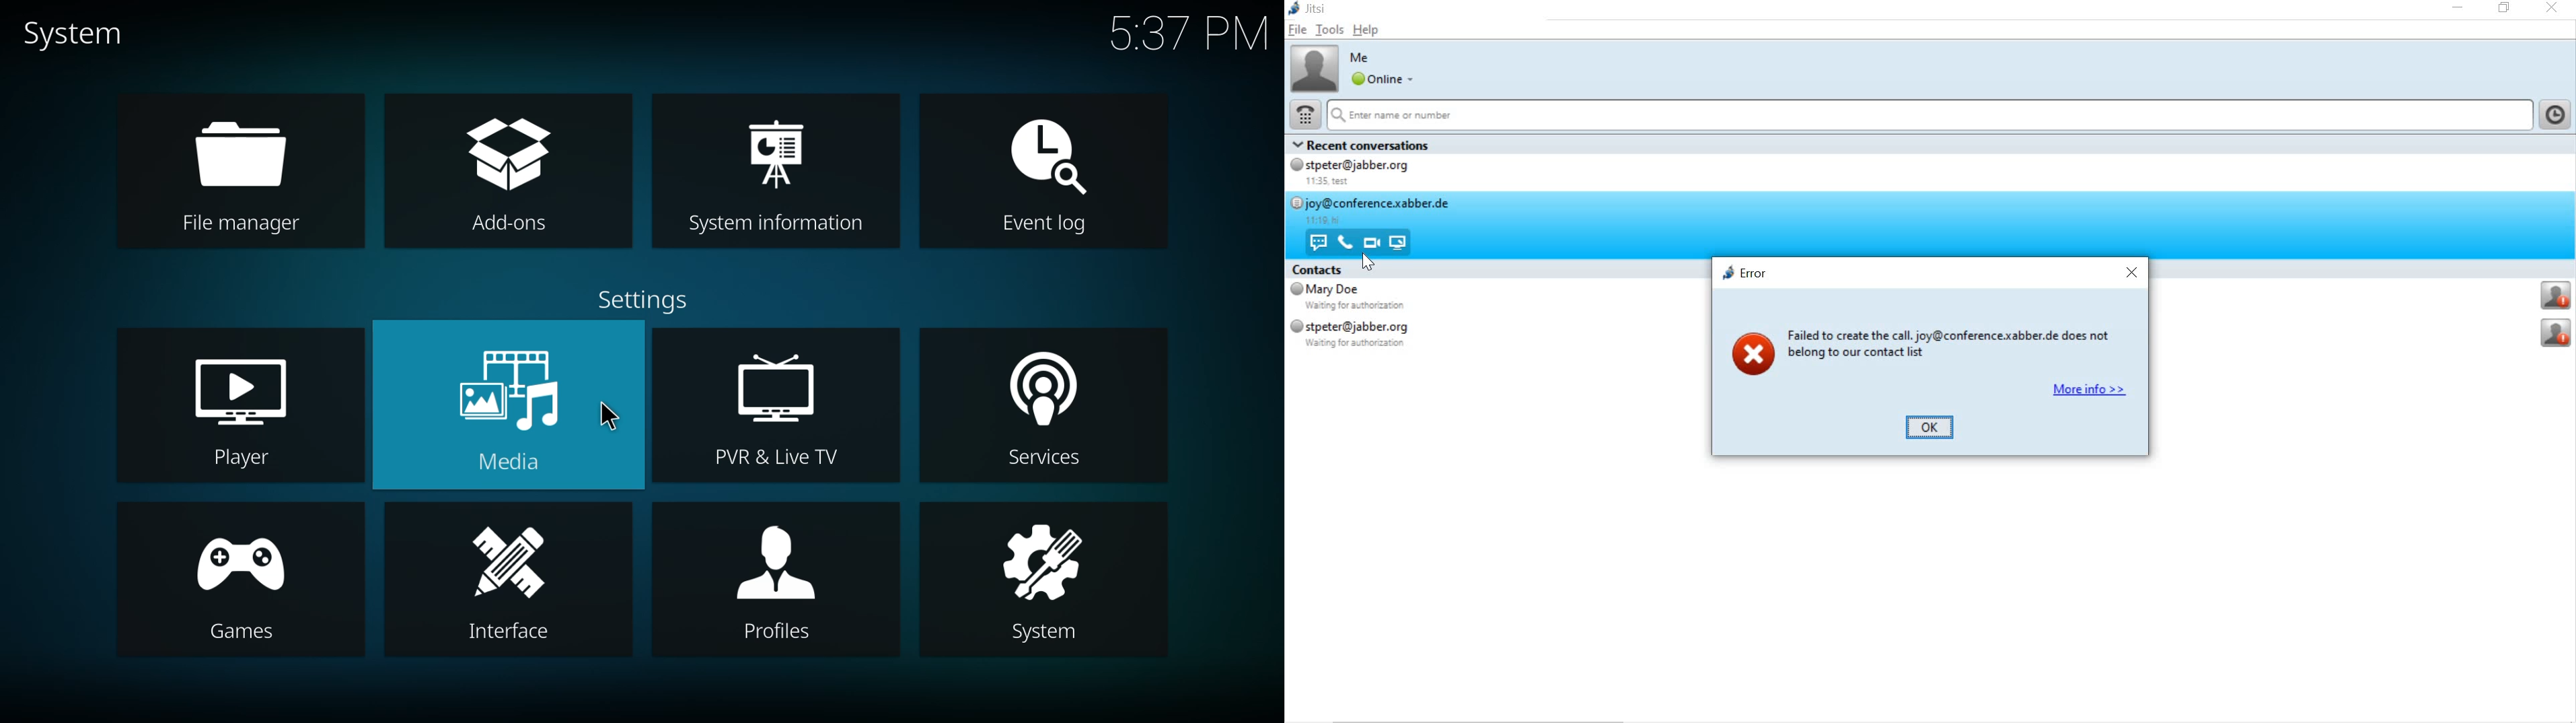  What do you see at coordinates (1046, 226) in the screenshot?
I see `Event log` at bounding box center [1046, 226].